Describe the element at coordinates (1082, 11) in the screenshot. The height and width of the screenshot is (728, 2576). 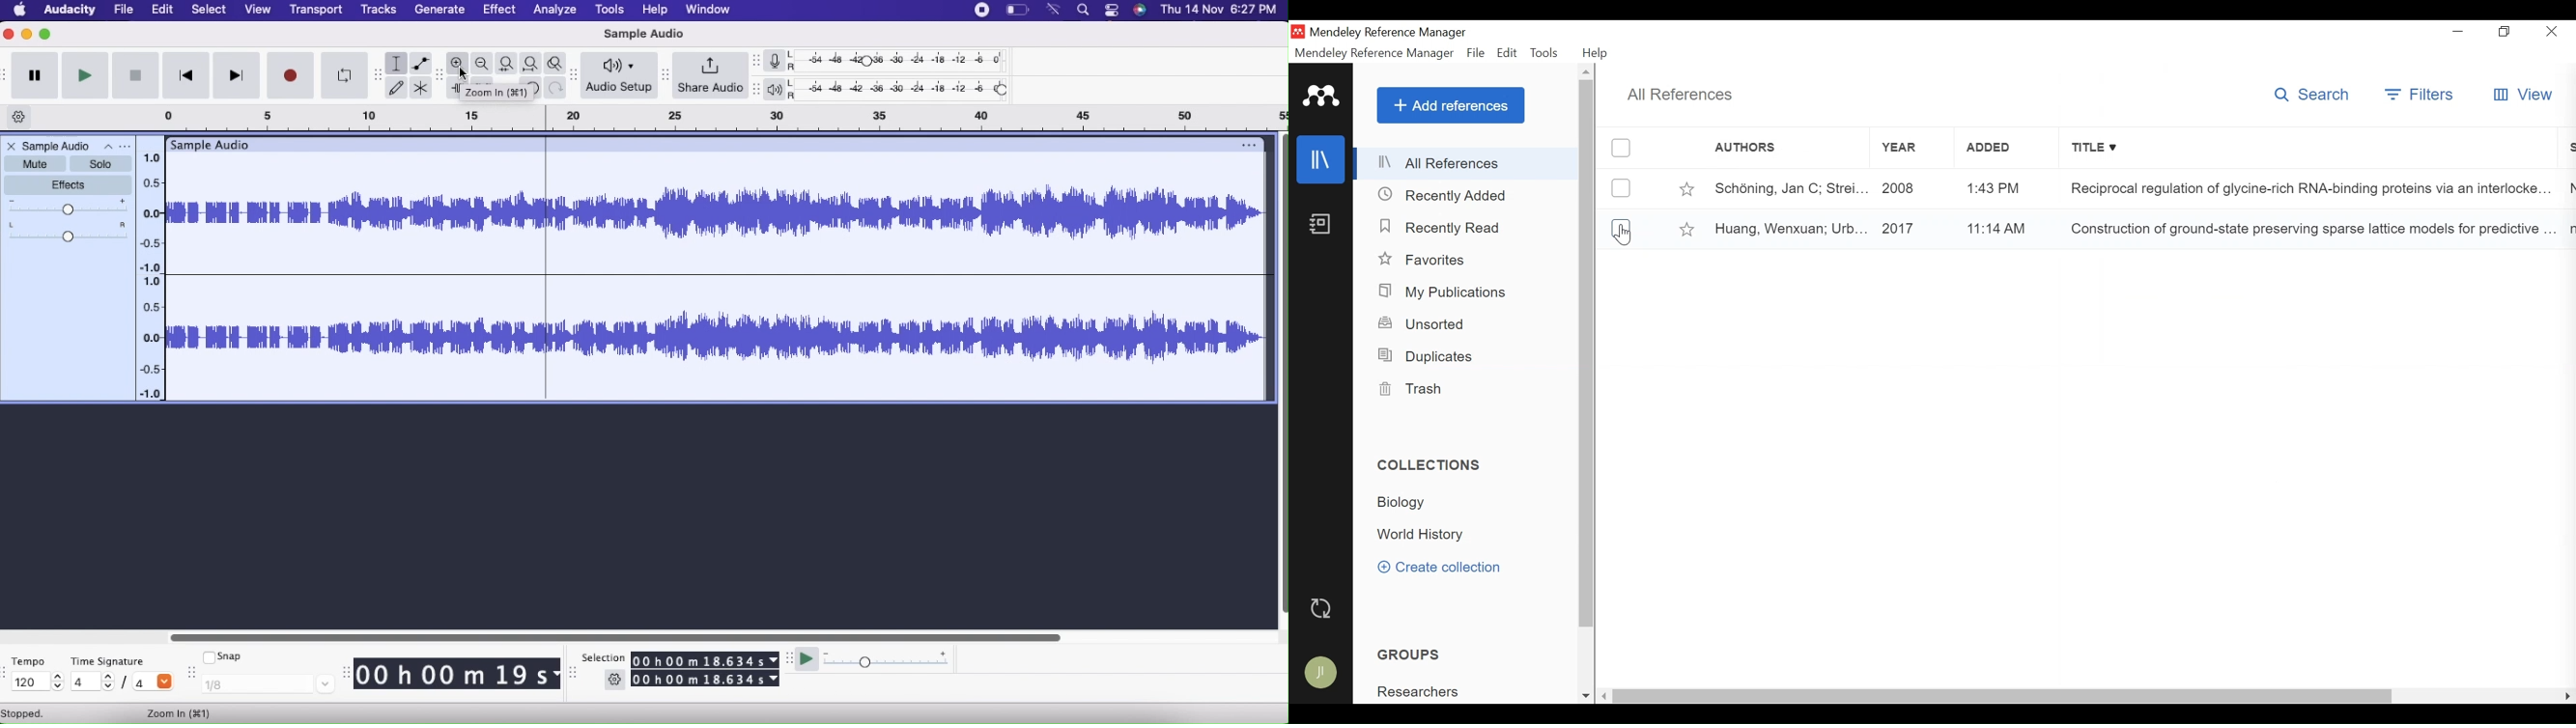
I see `search` at that location.